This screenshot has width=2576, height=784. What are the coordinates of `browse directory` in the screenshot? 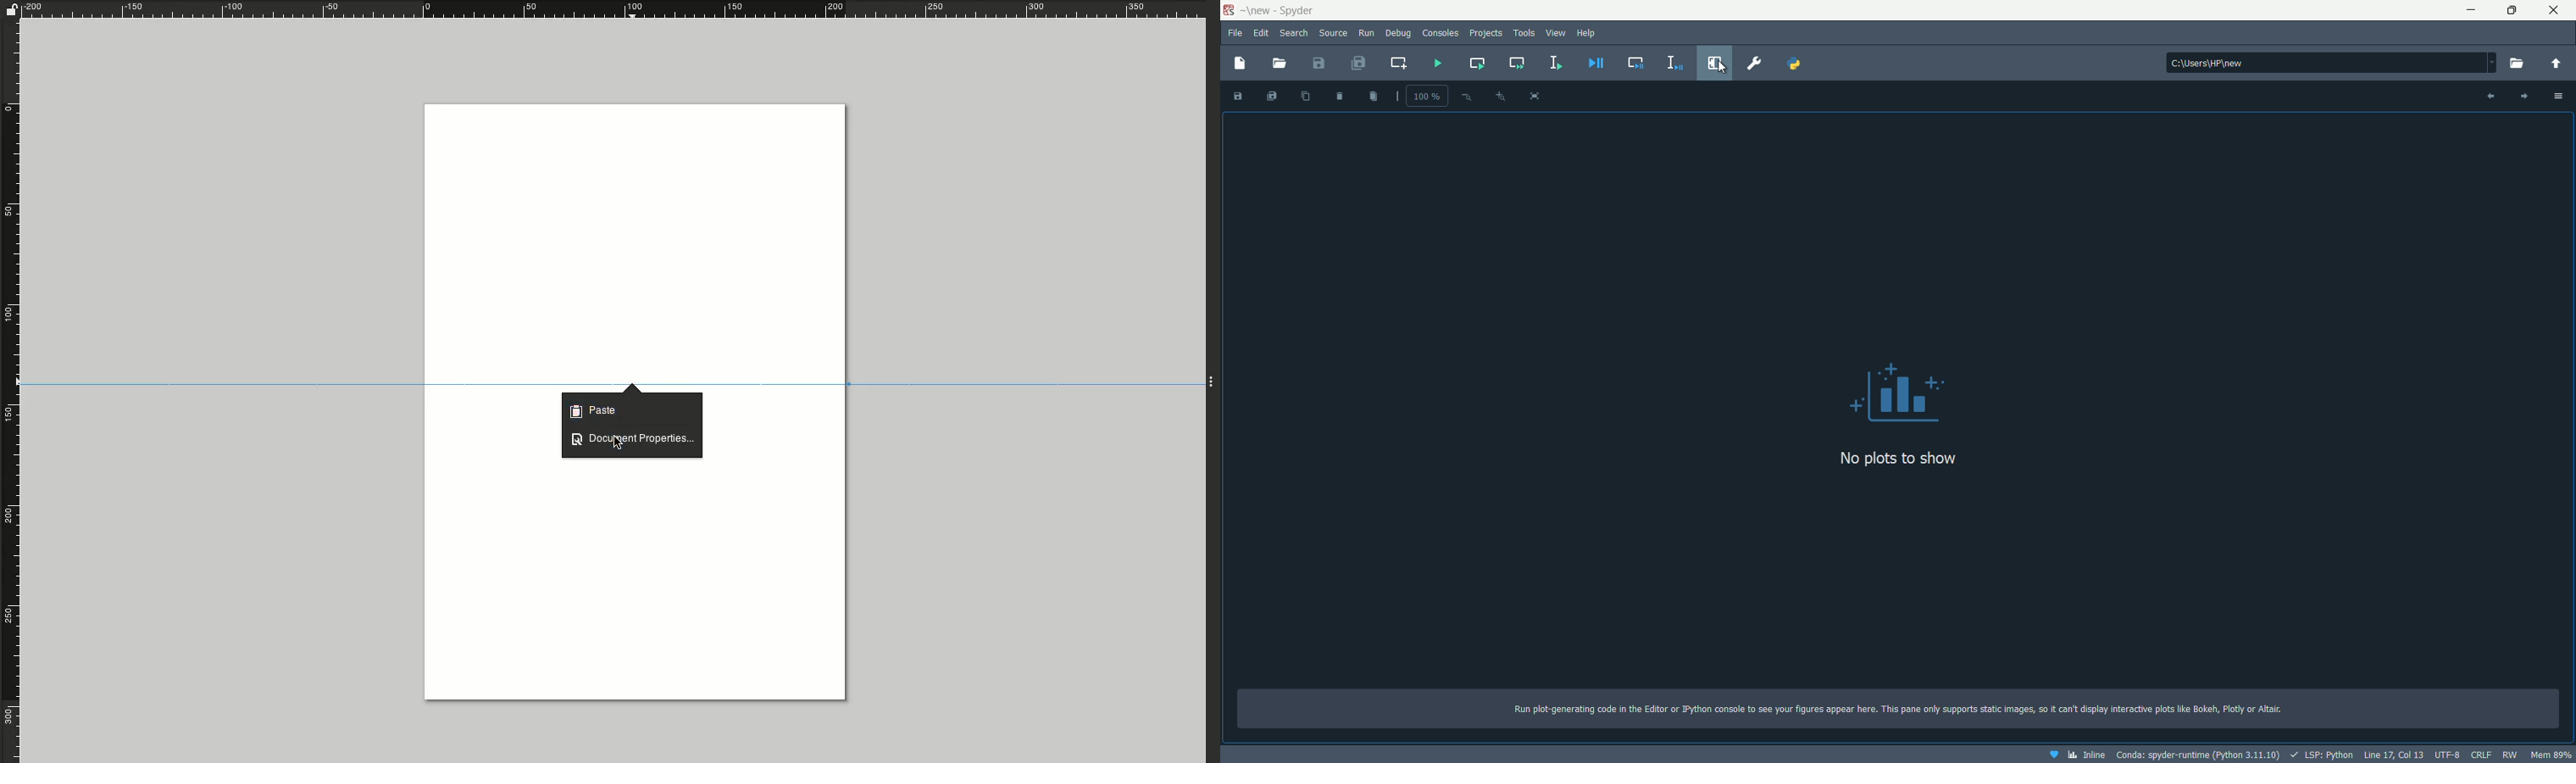 It's located at (2516, 63).